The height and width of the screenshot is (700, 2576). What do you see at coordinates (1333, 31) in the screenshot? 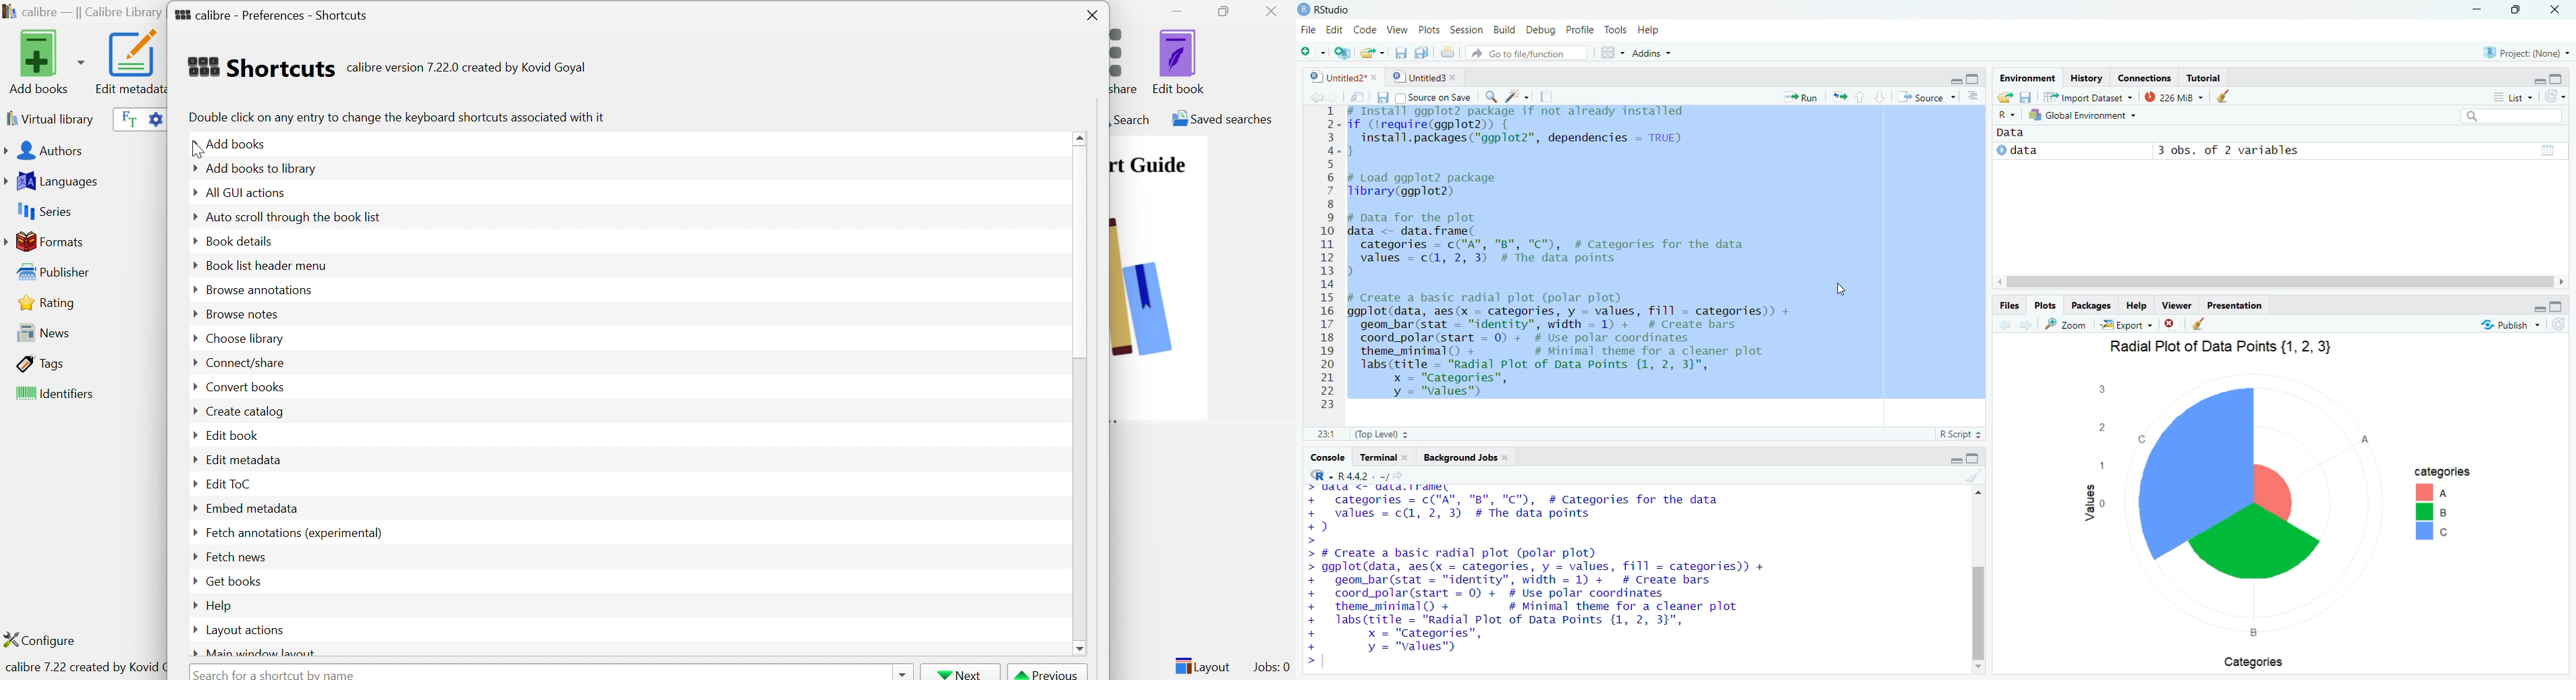
I see `Edit` at bounding box center [1333, 31].